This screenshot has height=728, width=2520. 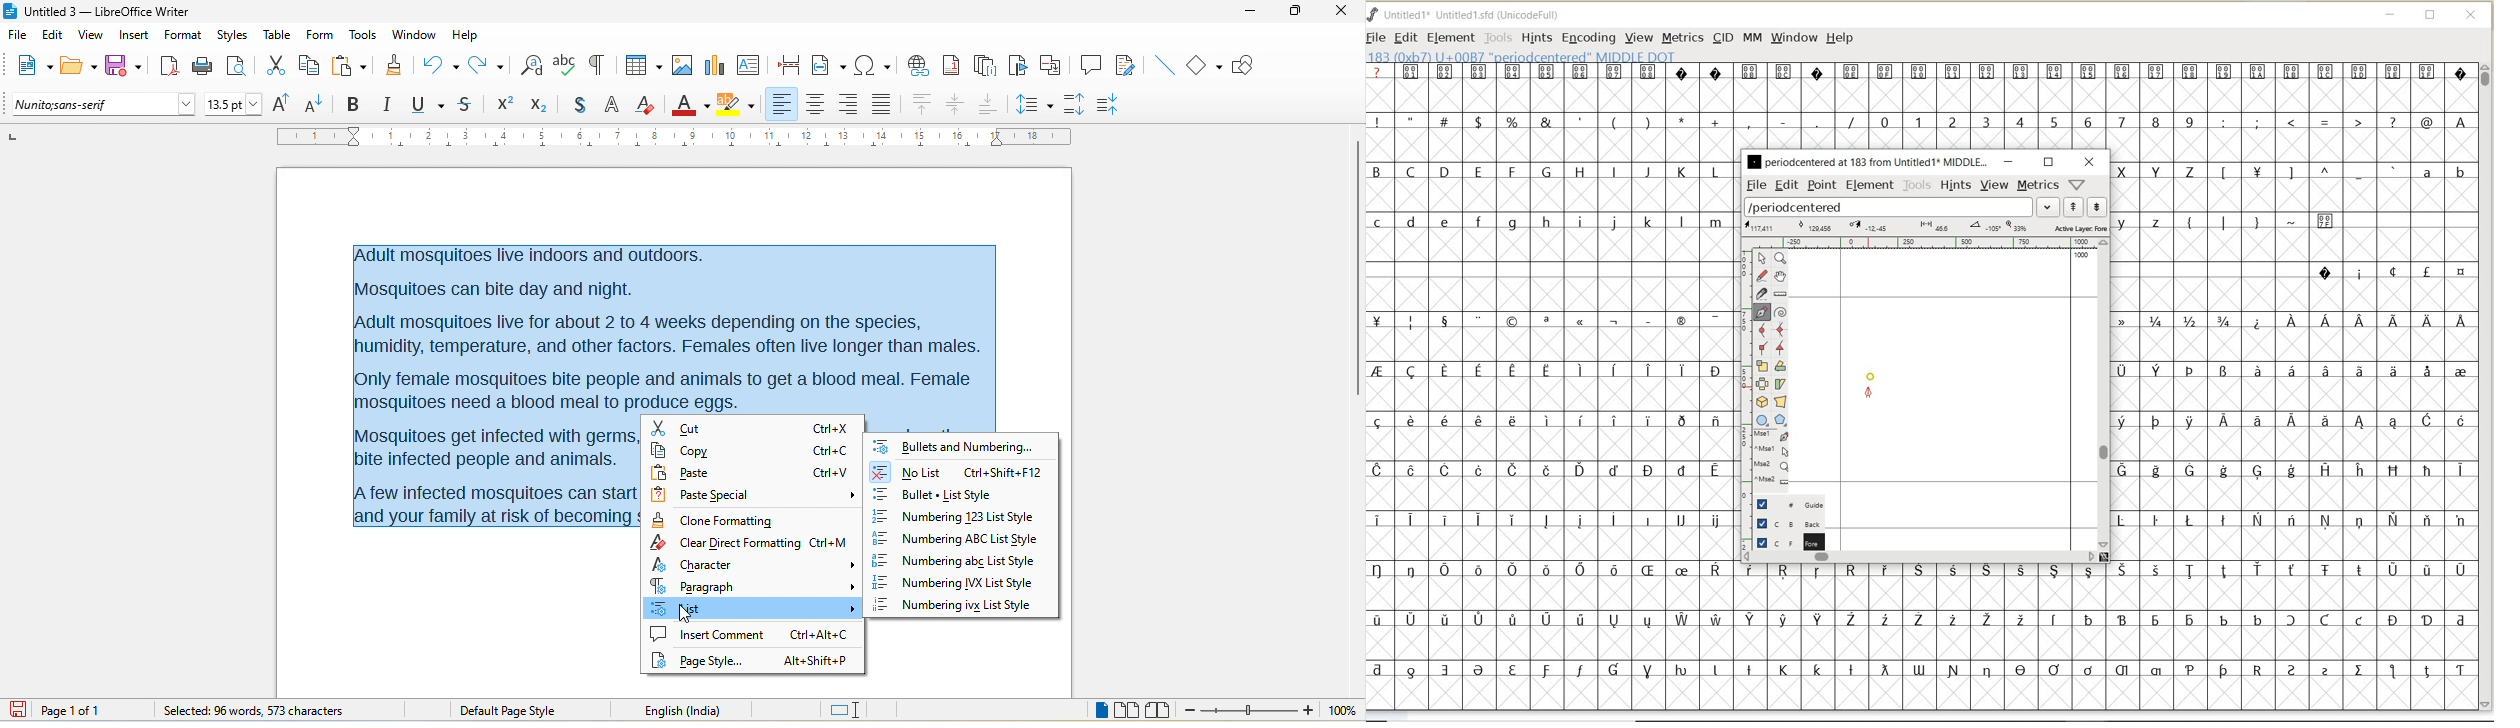 I want to click on show draw function, so click(x=1252, y=67).